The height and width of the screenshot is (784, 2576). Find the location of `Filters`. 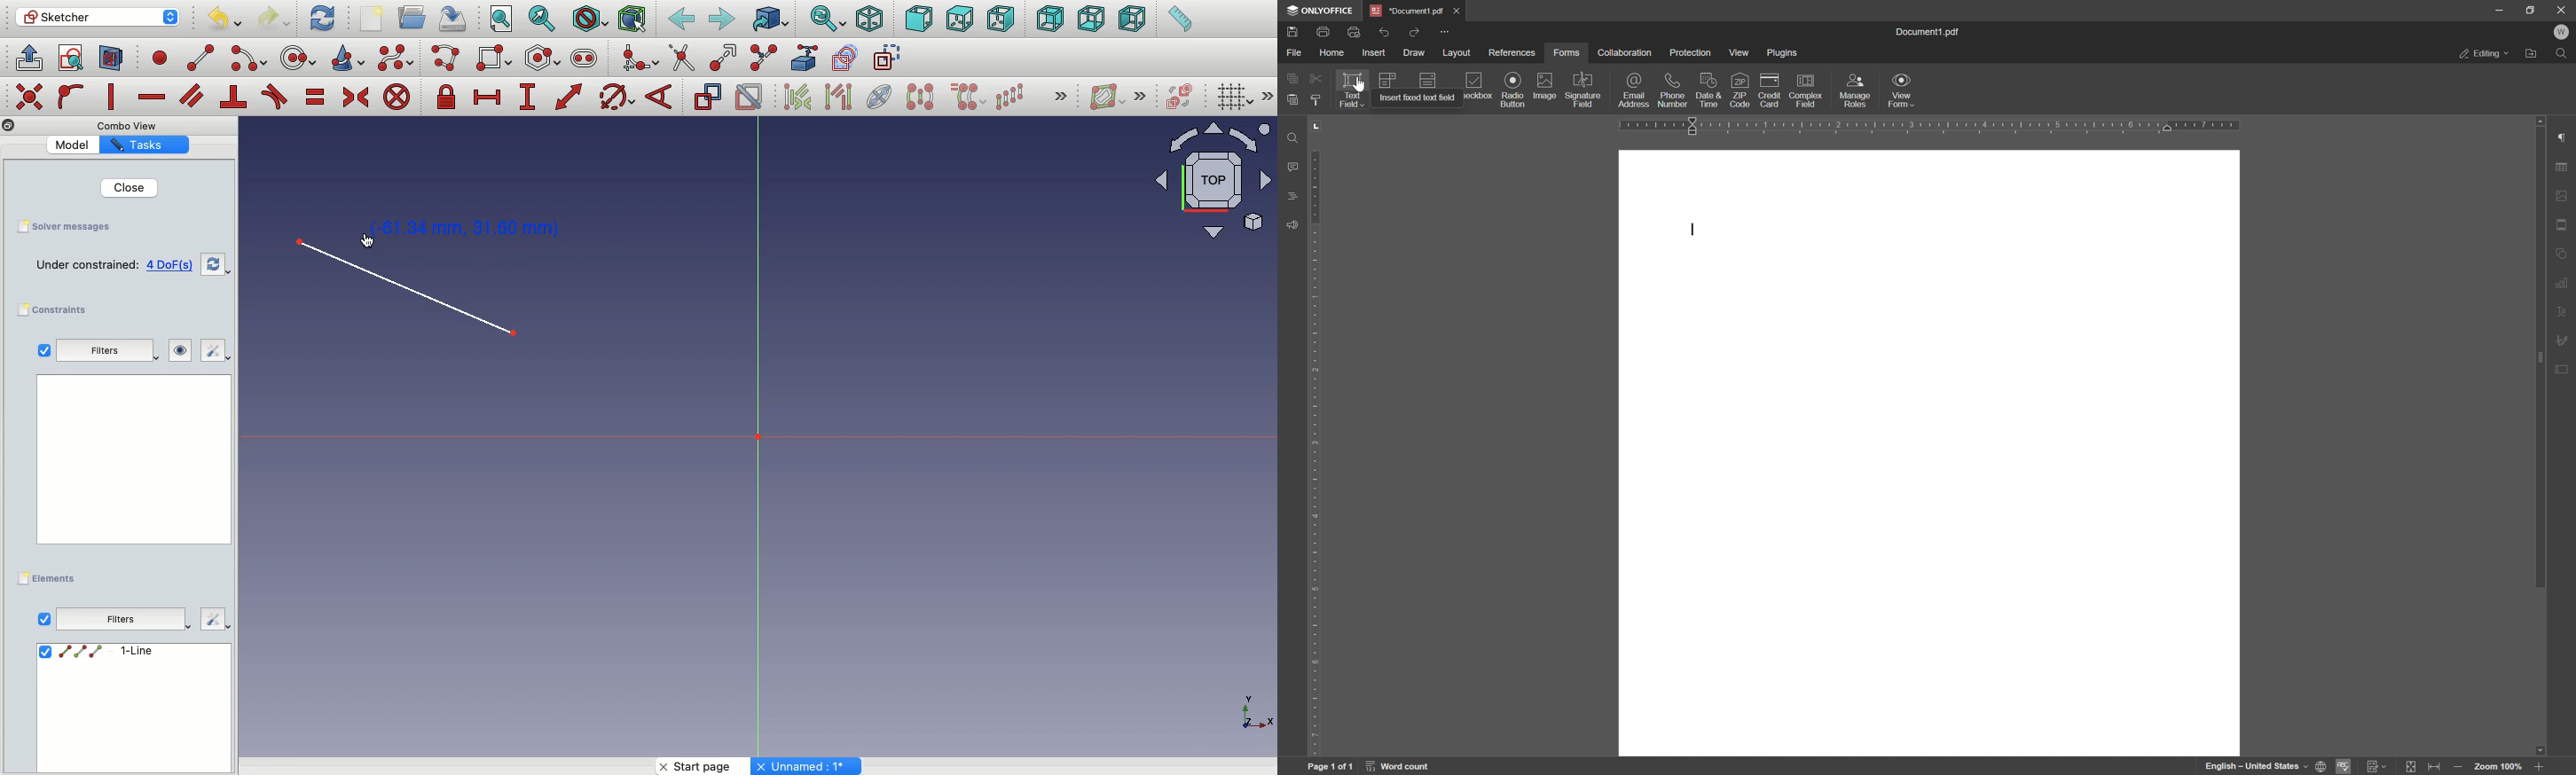

Filters is located at coordinates (99, 351).